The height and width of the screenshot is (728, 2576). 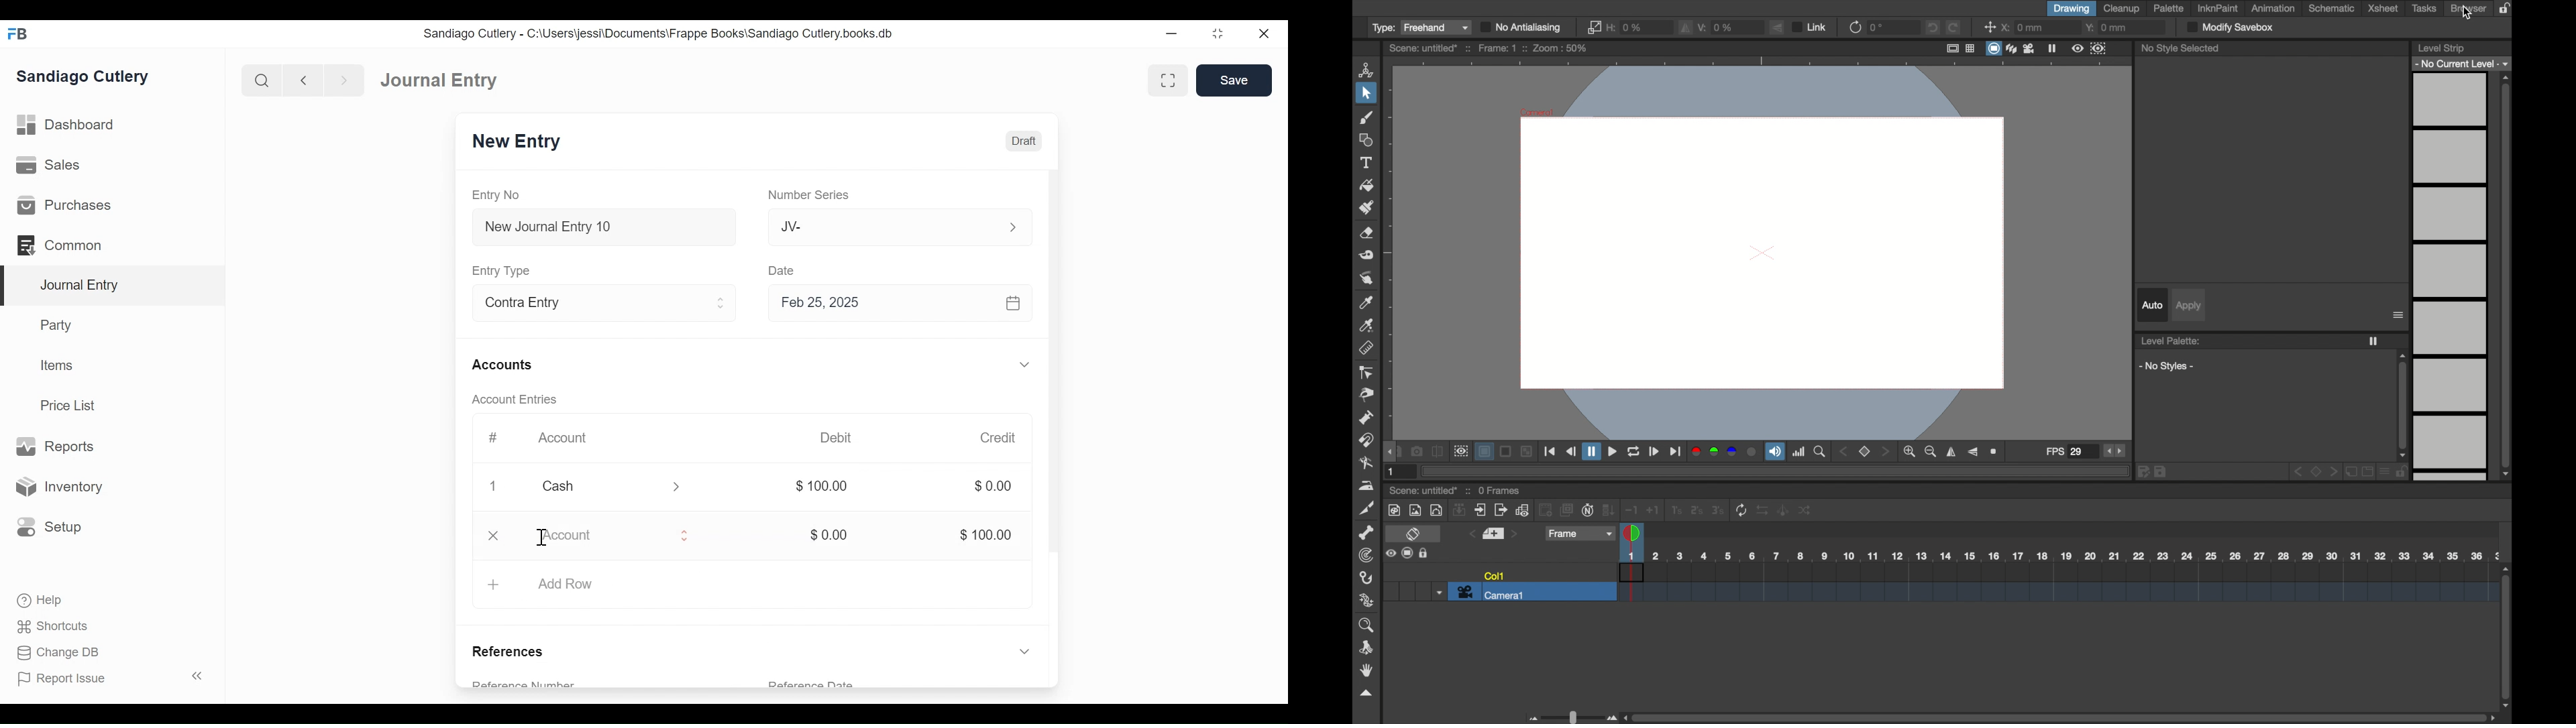 I want to click on Common, so click(x=60, y=244).